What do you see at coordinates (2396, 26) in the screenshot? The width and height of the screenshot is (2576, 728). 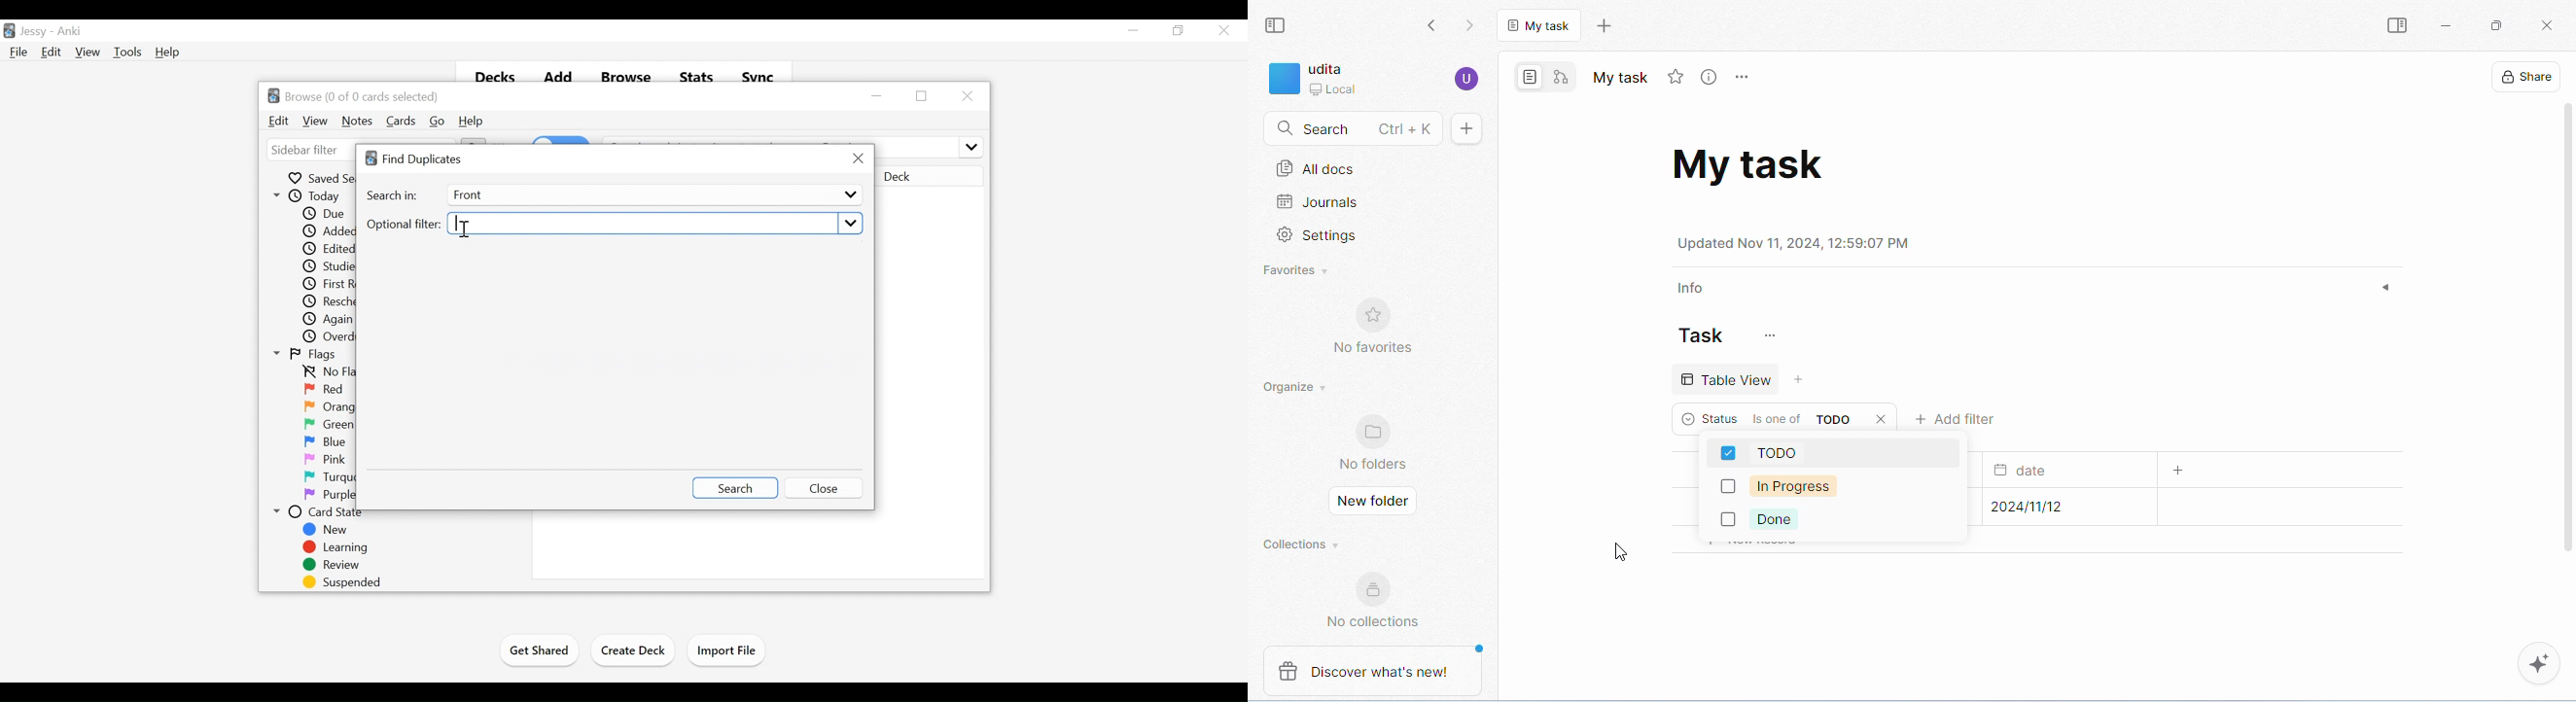 I see `open sidebar` at bounding box center [2396, 26].